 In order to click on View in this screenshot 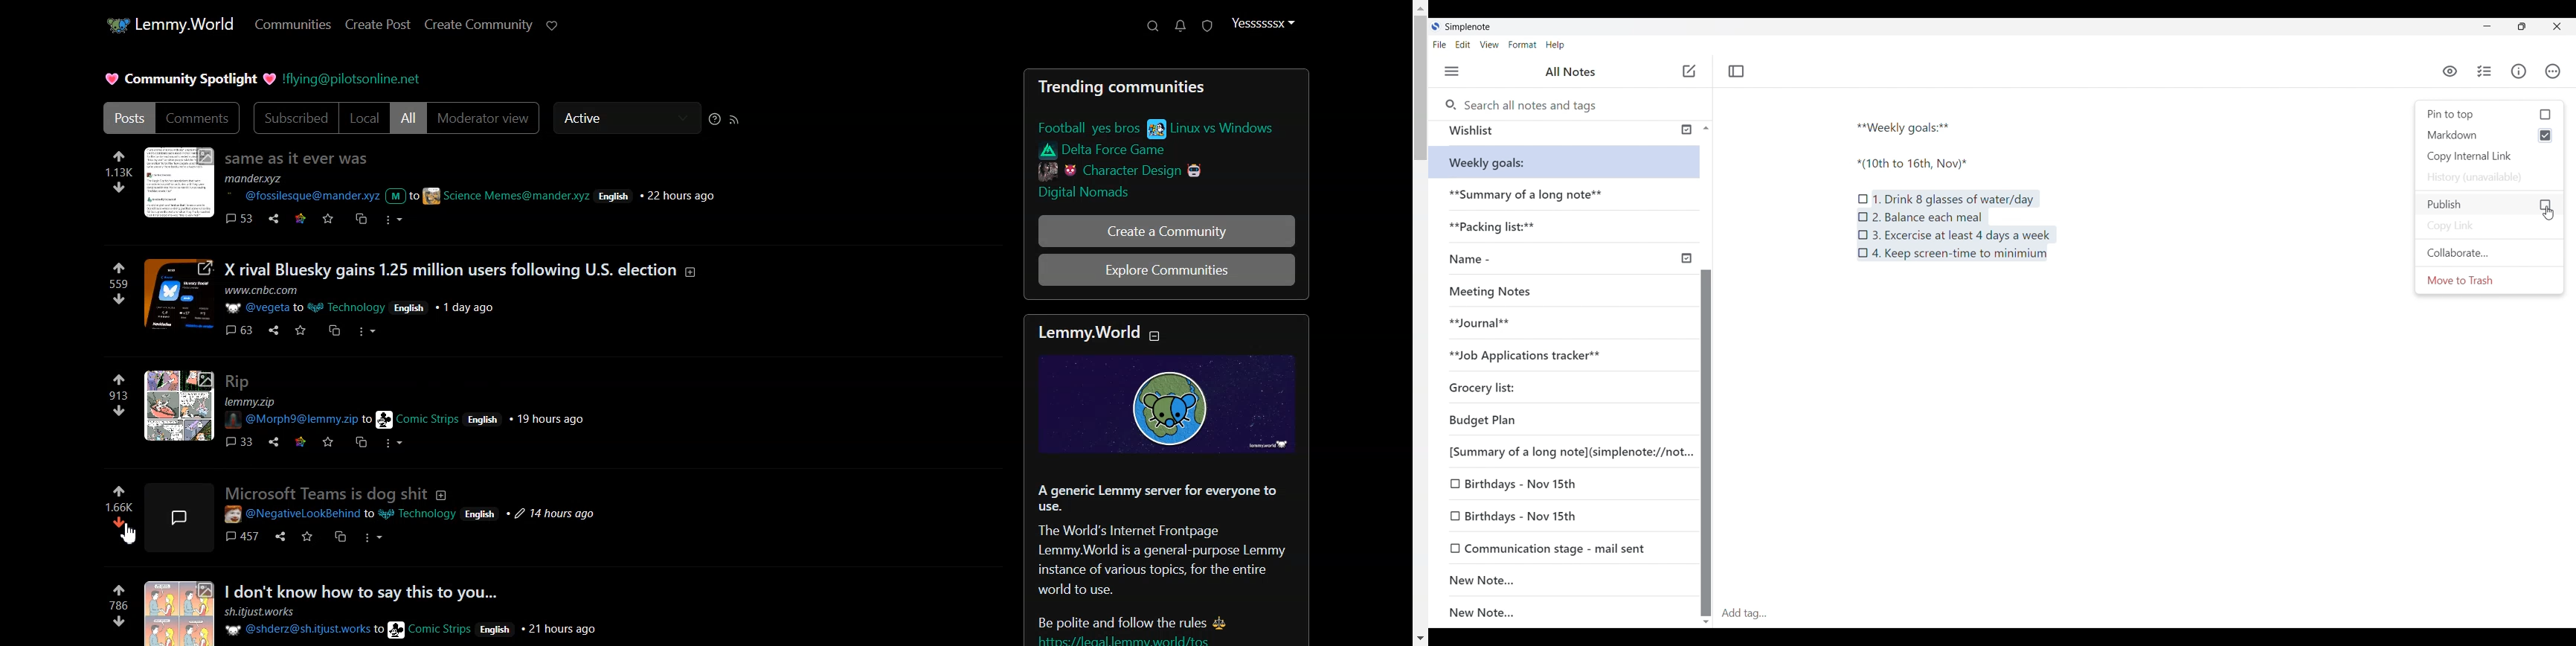, I will do `click(1491, 45)`.